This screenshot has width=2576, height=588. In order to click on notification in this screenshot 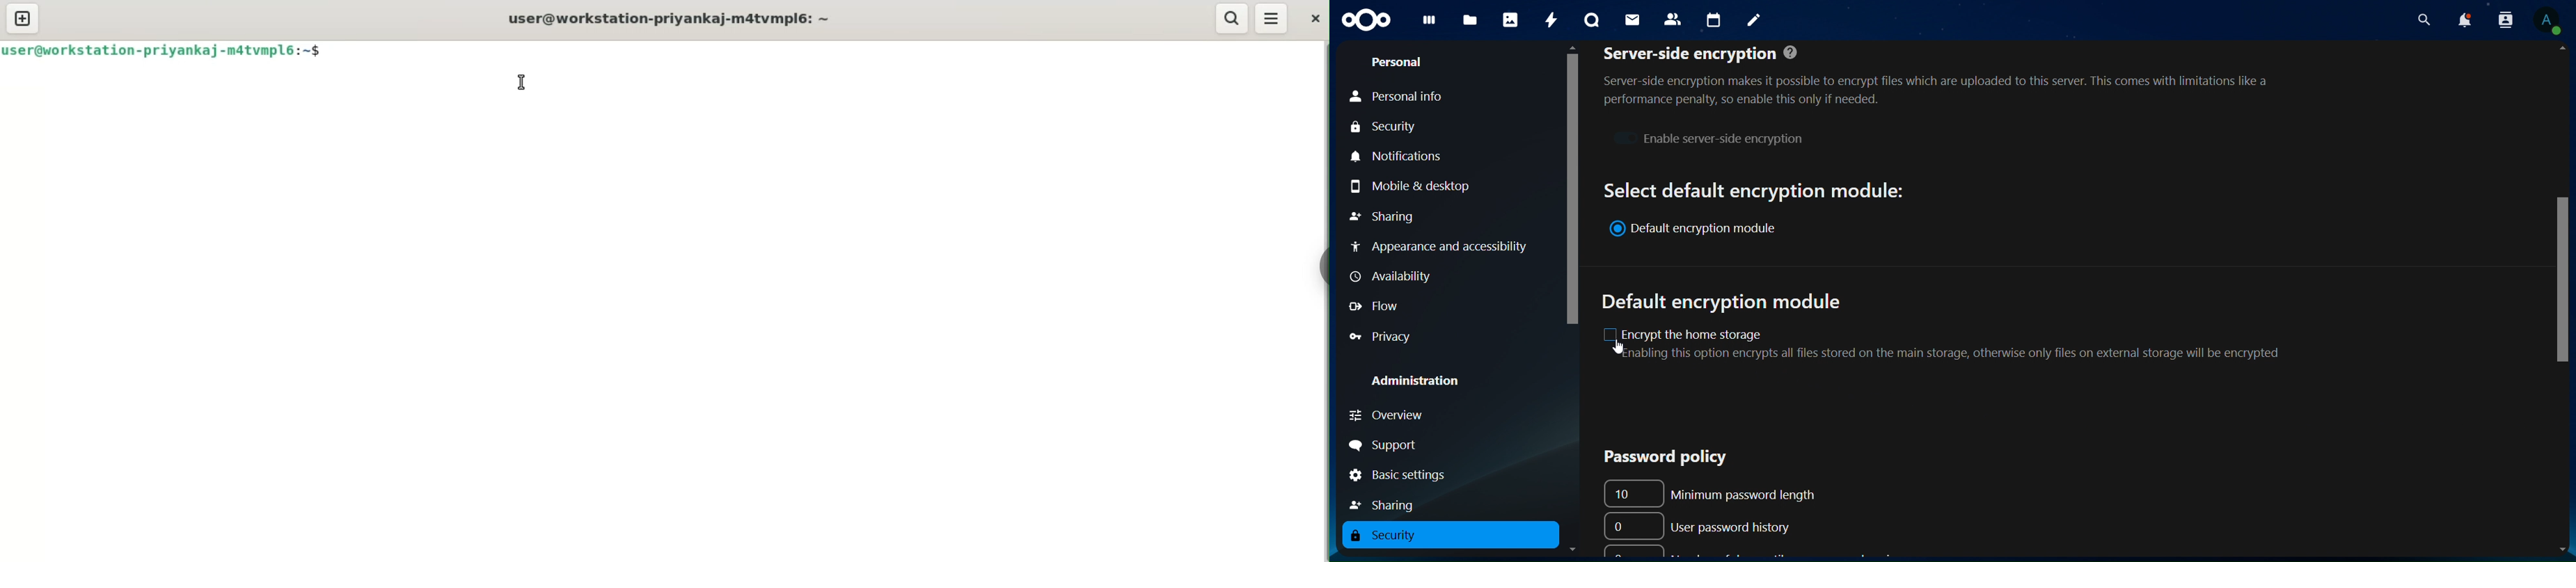, I will do `click(2503, 19)`.